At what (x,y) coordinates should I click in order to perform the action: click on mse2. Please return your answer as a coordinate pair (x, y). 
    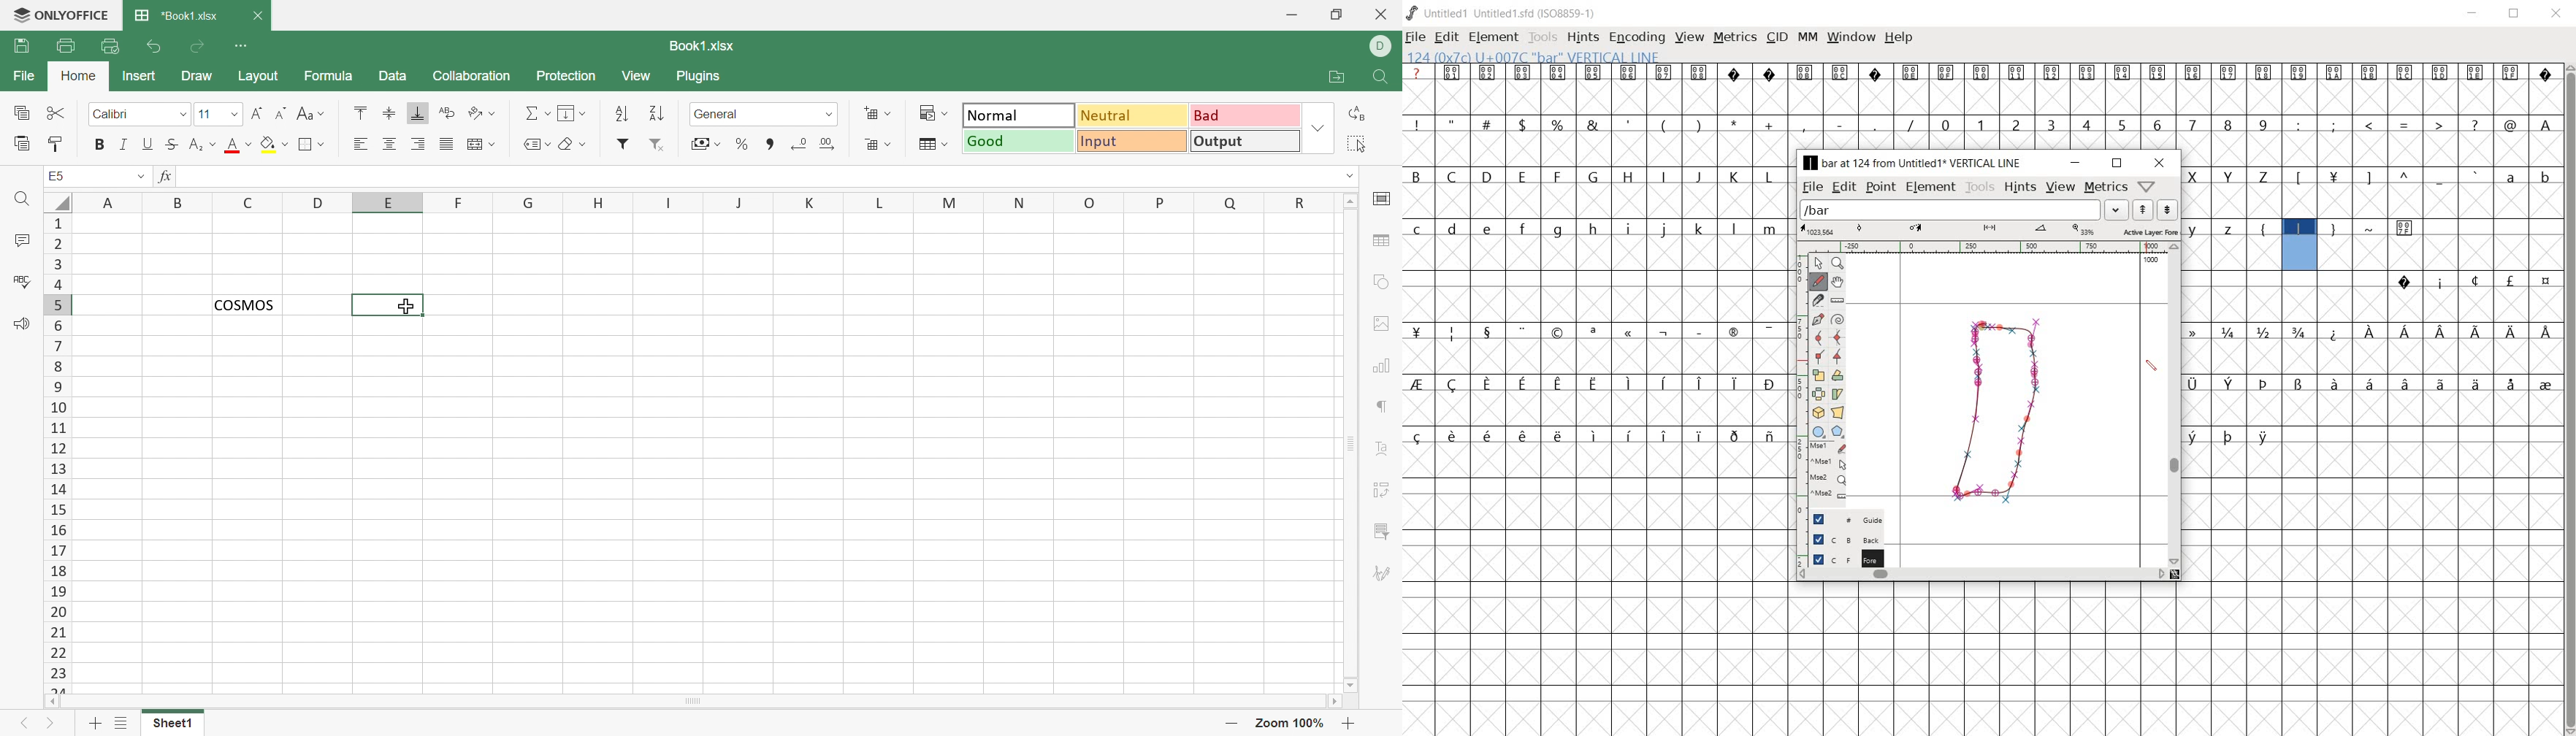
    Looking at the image, I should click on (1822, 480).